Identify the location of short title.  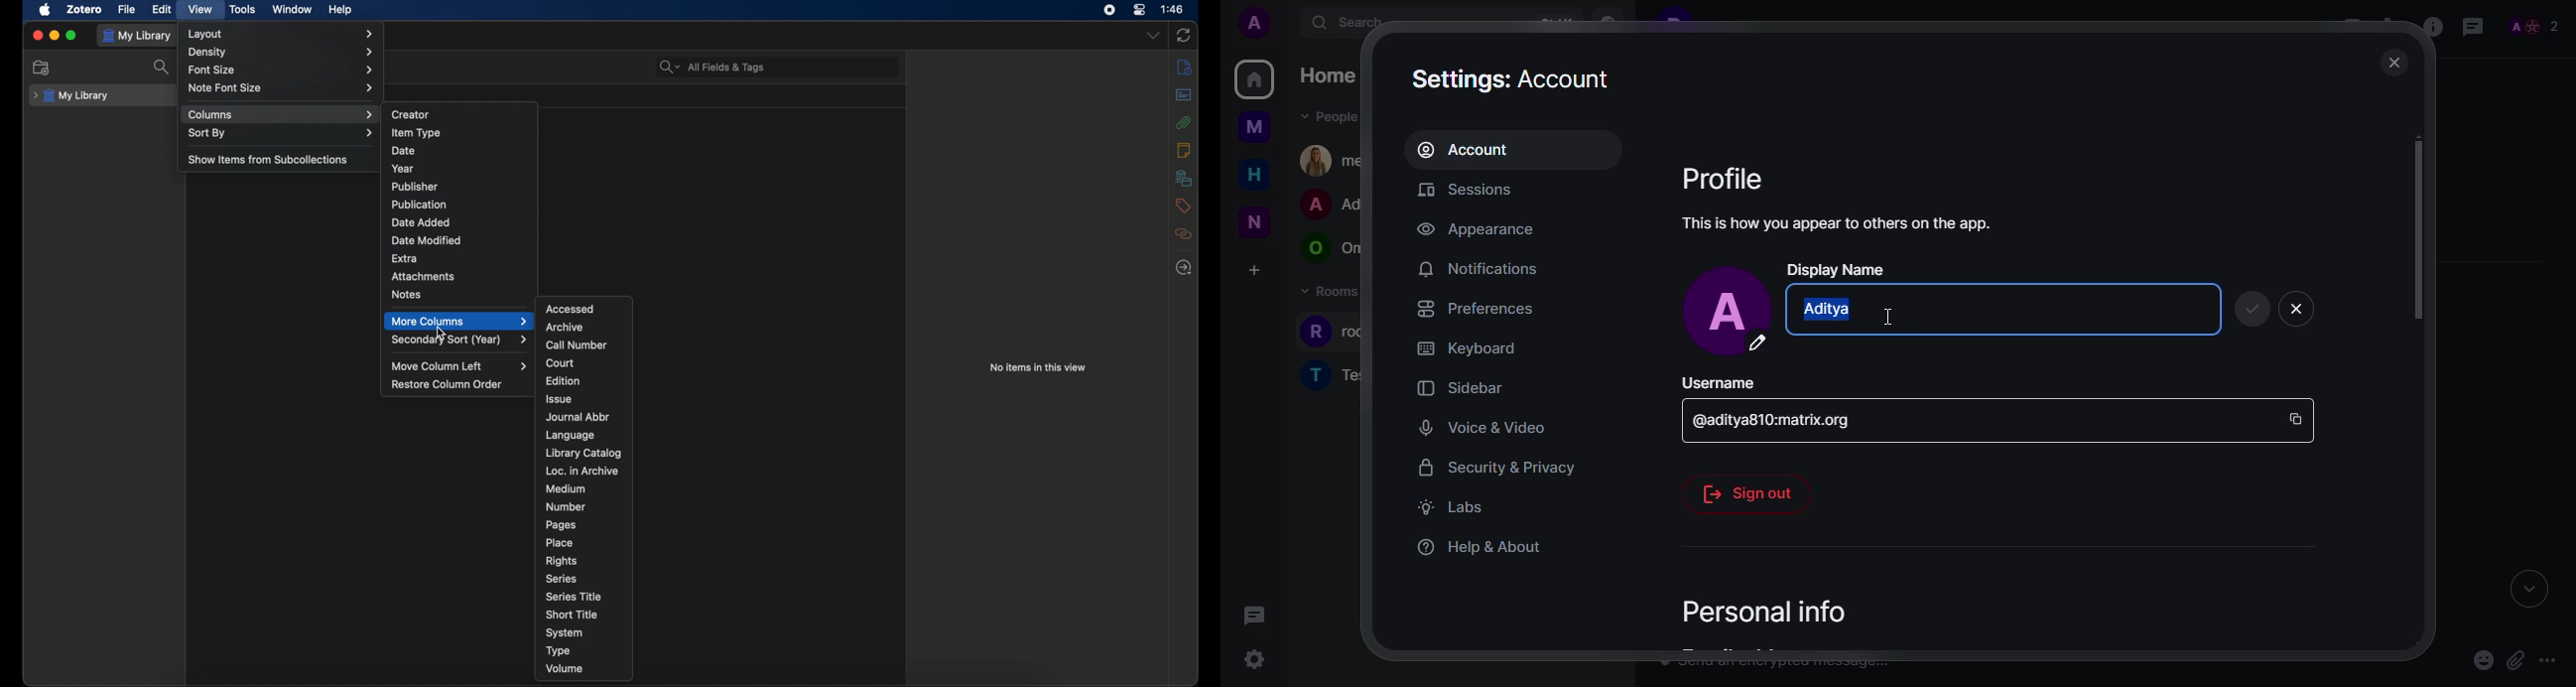
(572, 613).